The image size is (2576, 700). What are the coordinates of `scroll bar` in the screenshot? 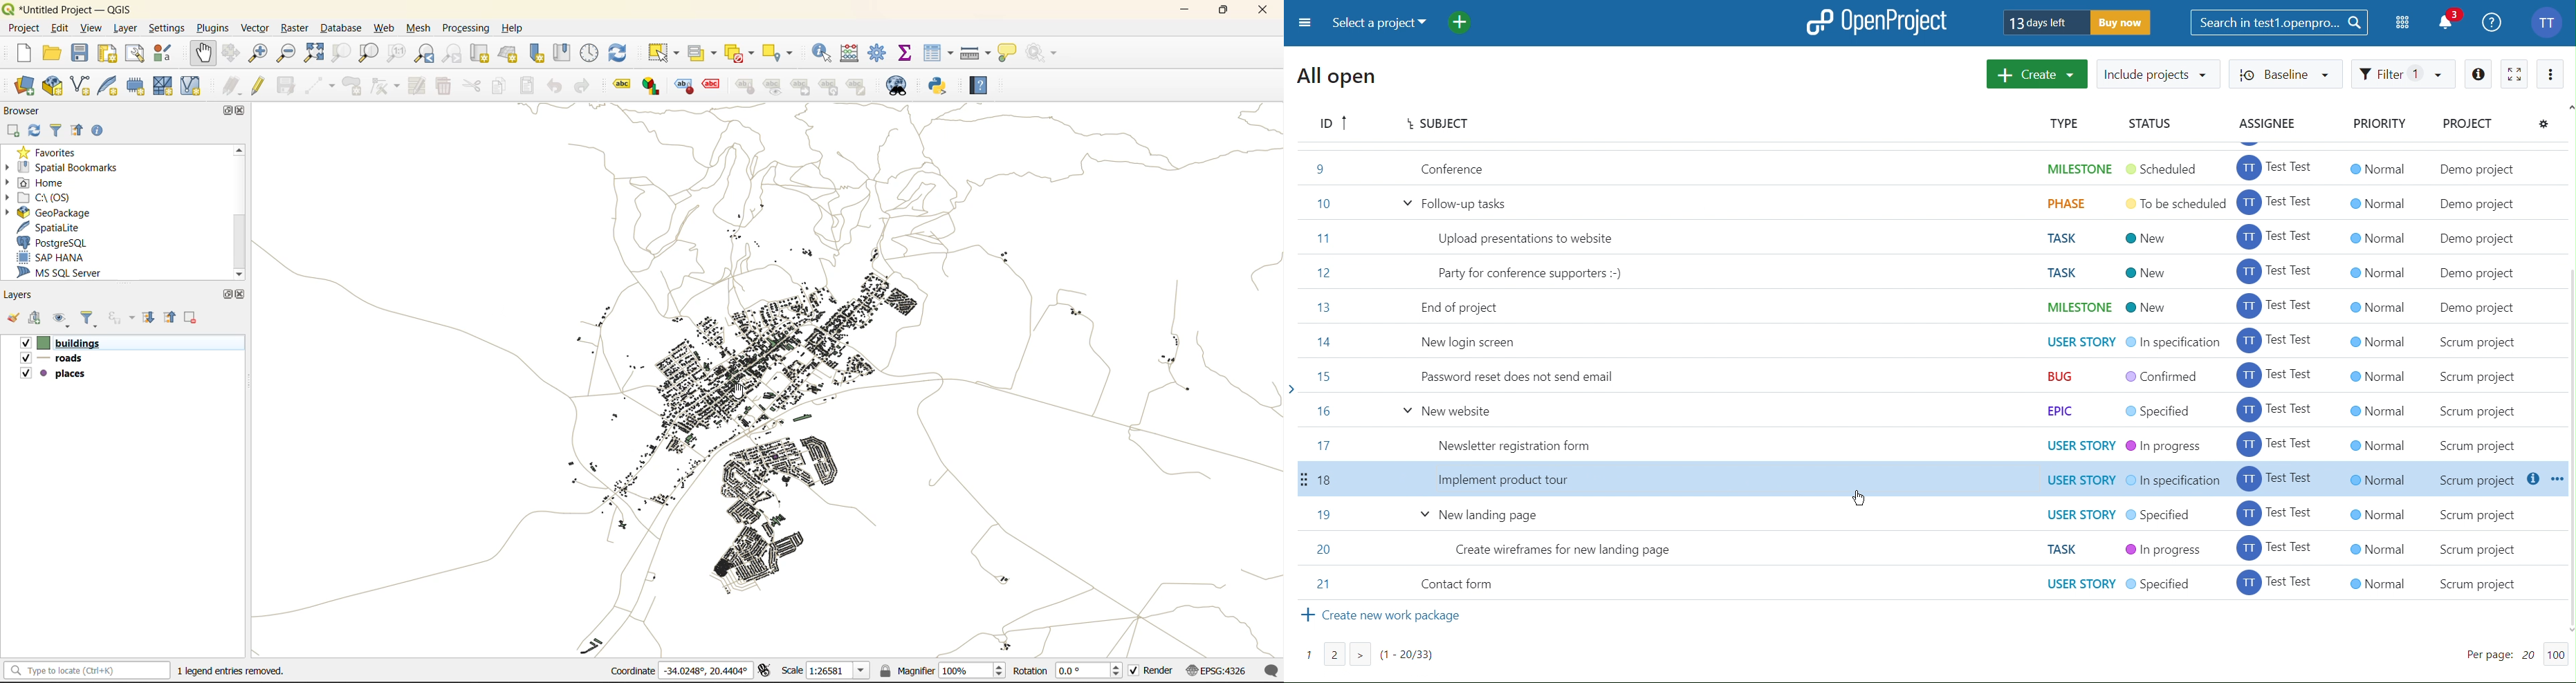 It's located at (244, 210).